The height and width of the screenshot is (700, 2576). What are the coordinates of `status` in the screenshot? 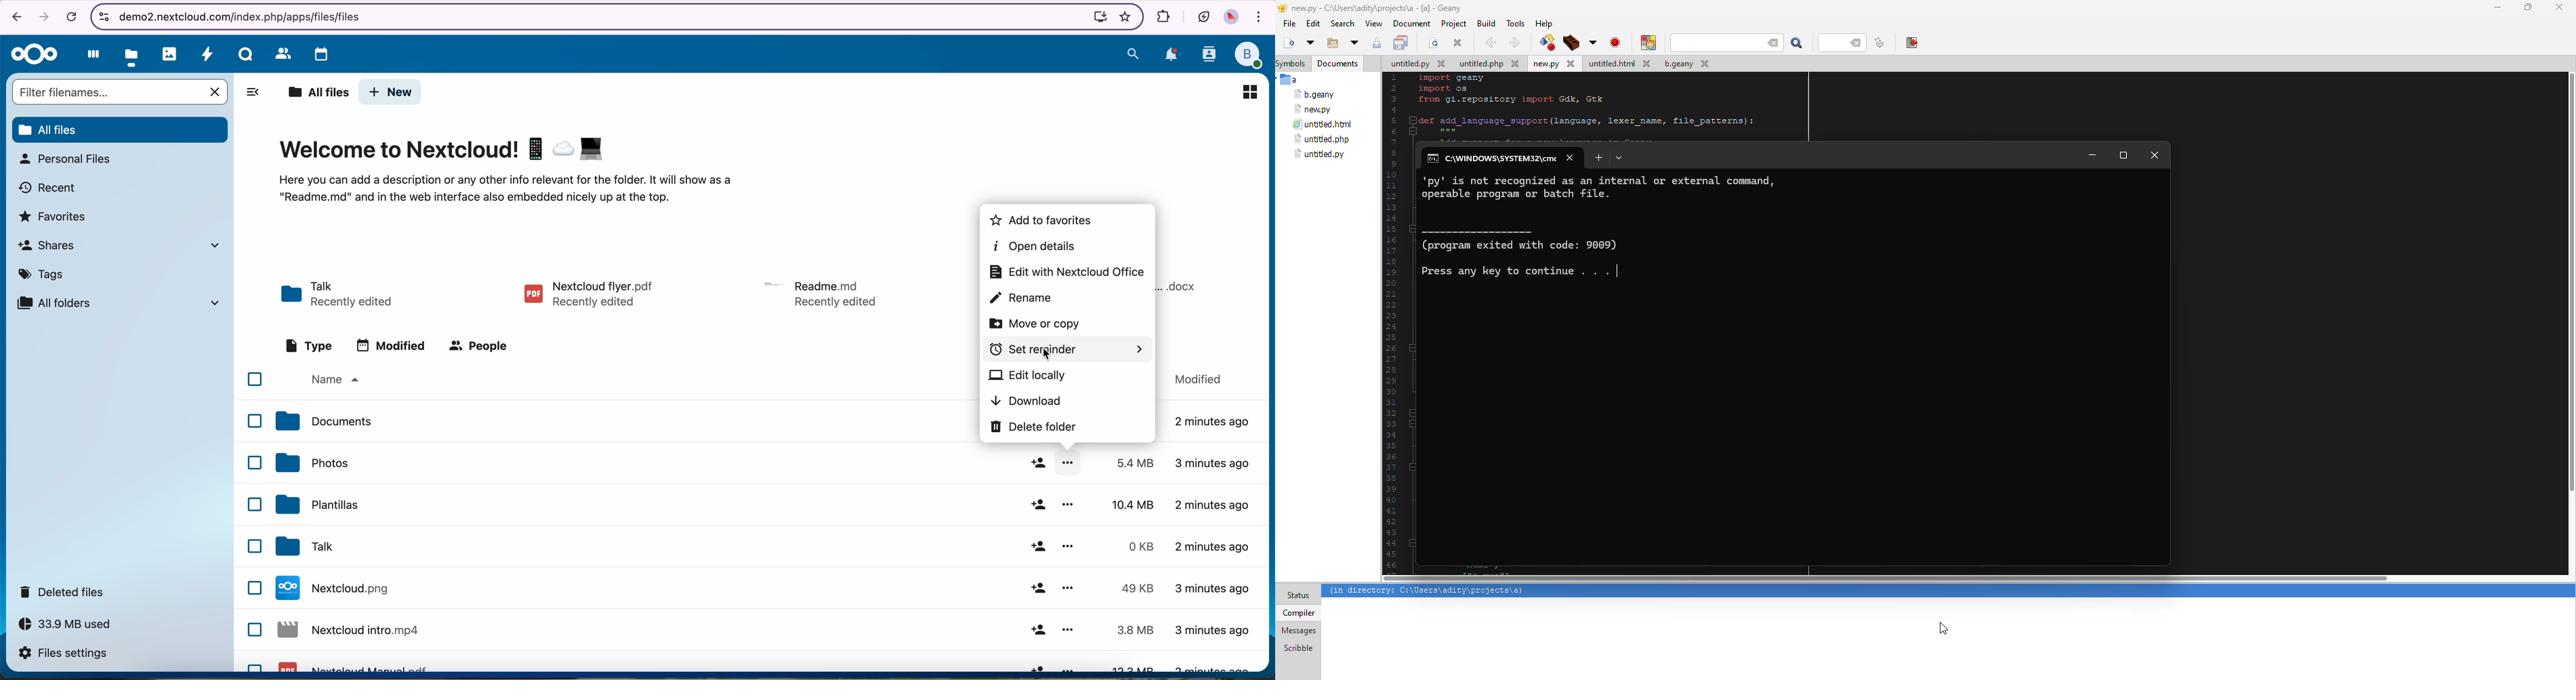 It's located at (1301, 595).